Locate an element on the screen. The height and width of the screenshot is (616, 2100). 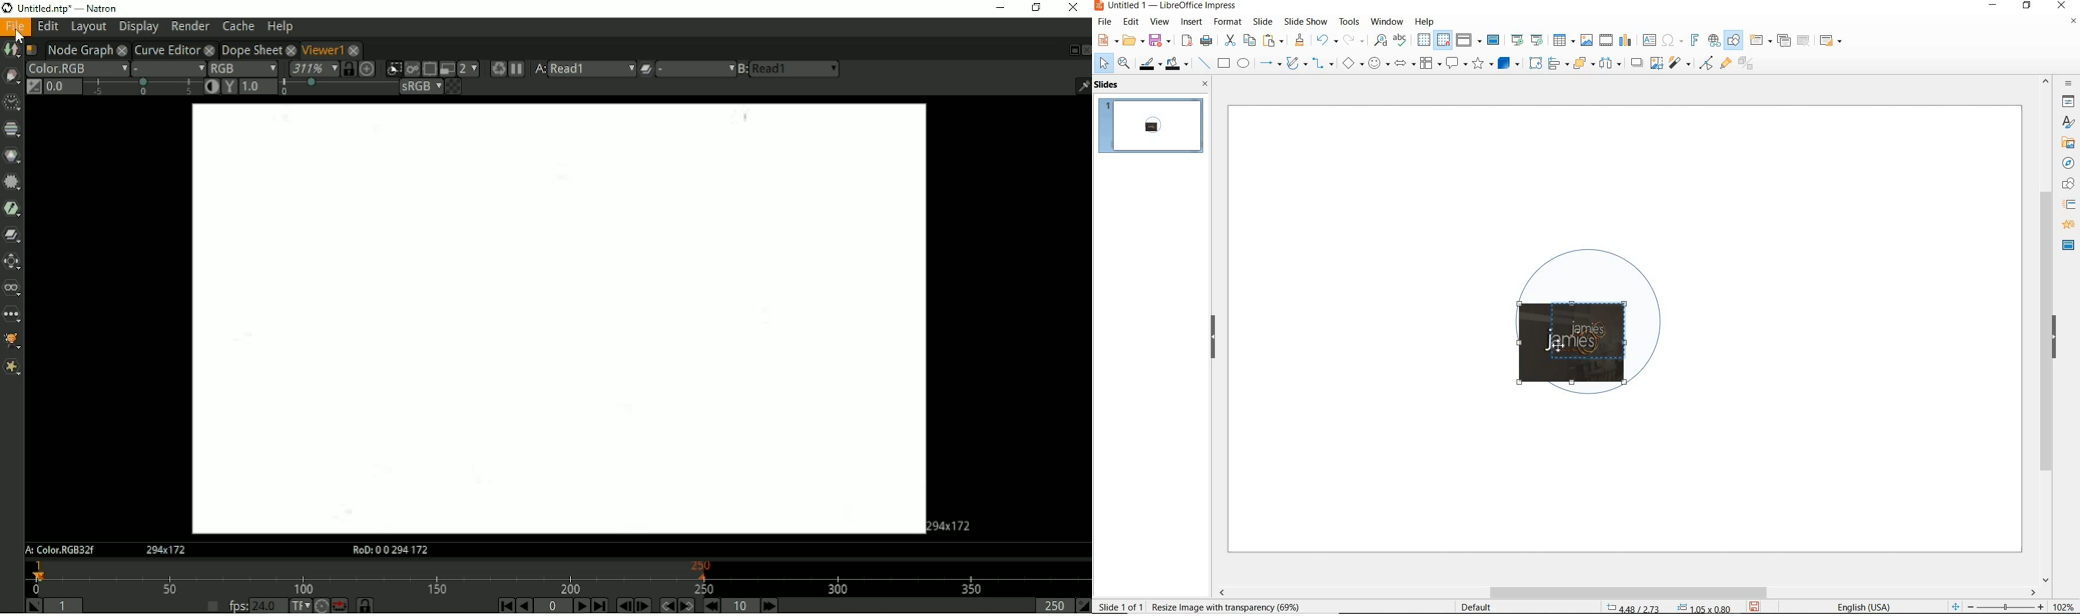
slide transition is located at coordinates (2068, 205).